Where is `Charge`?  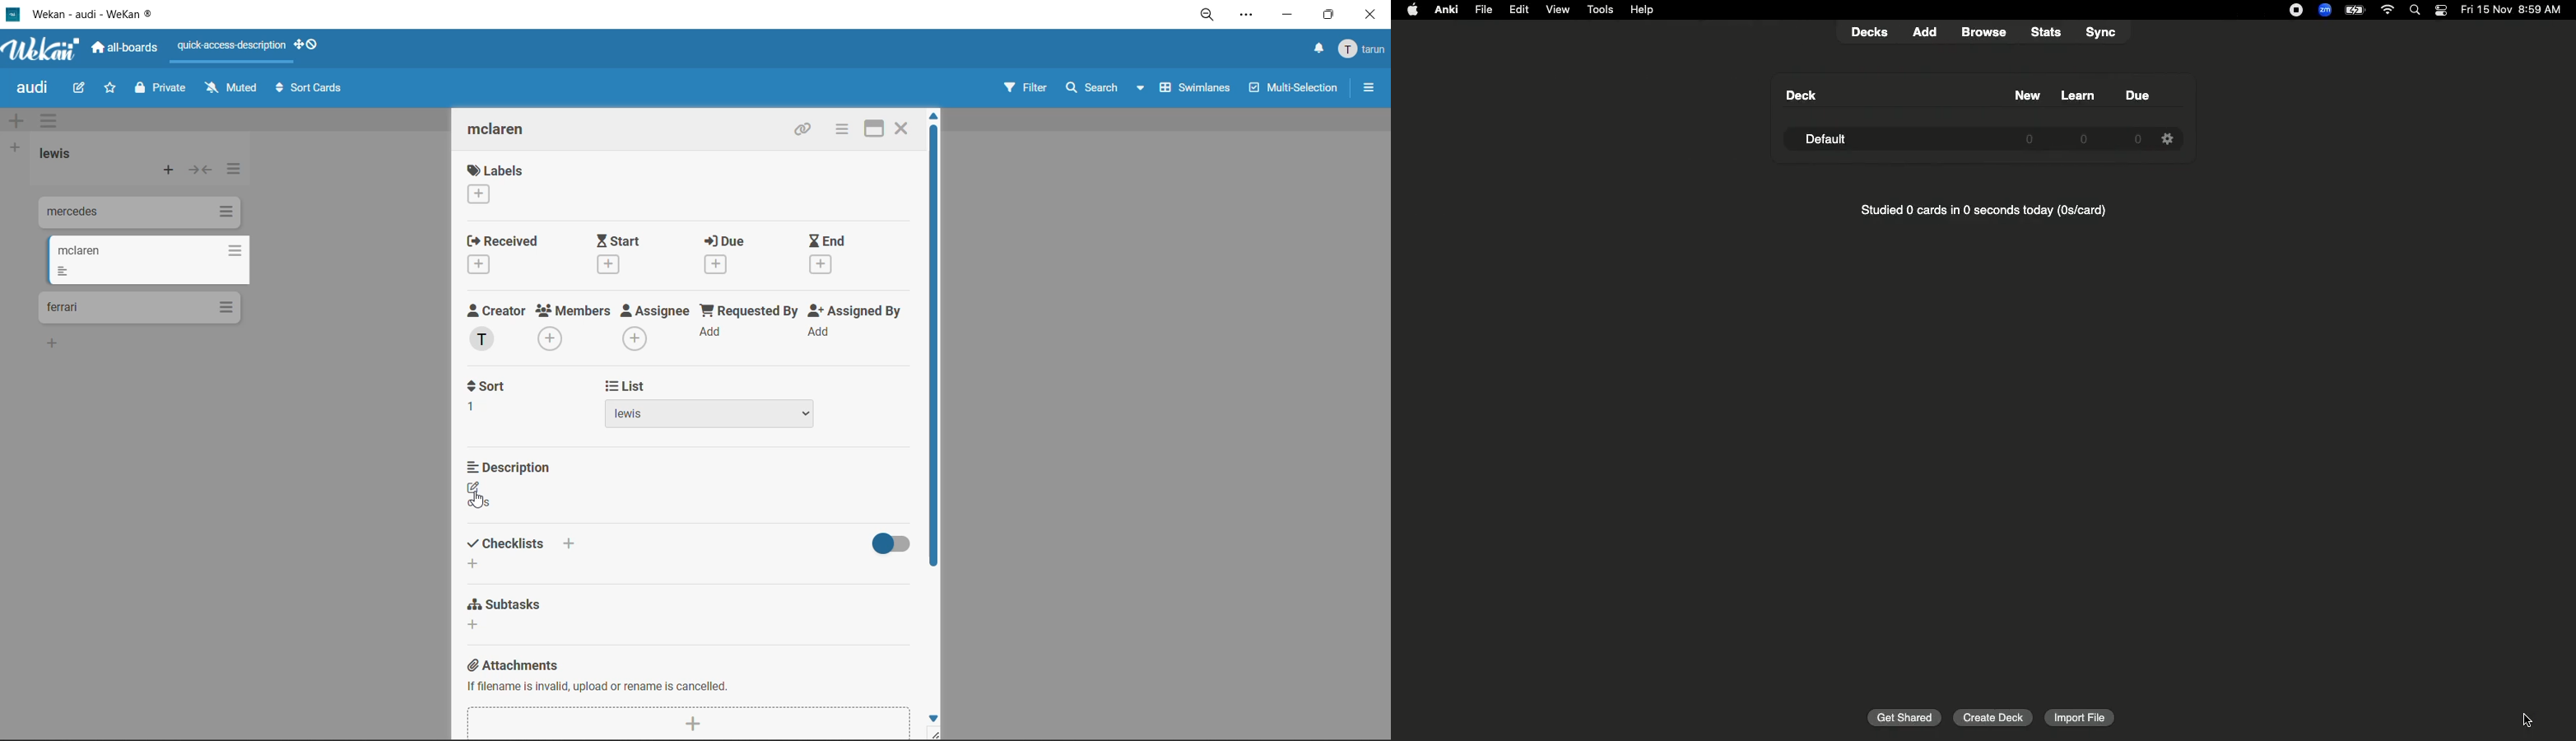 Charge is located at coordinates (2356, 10).